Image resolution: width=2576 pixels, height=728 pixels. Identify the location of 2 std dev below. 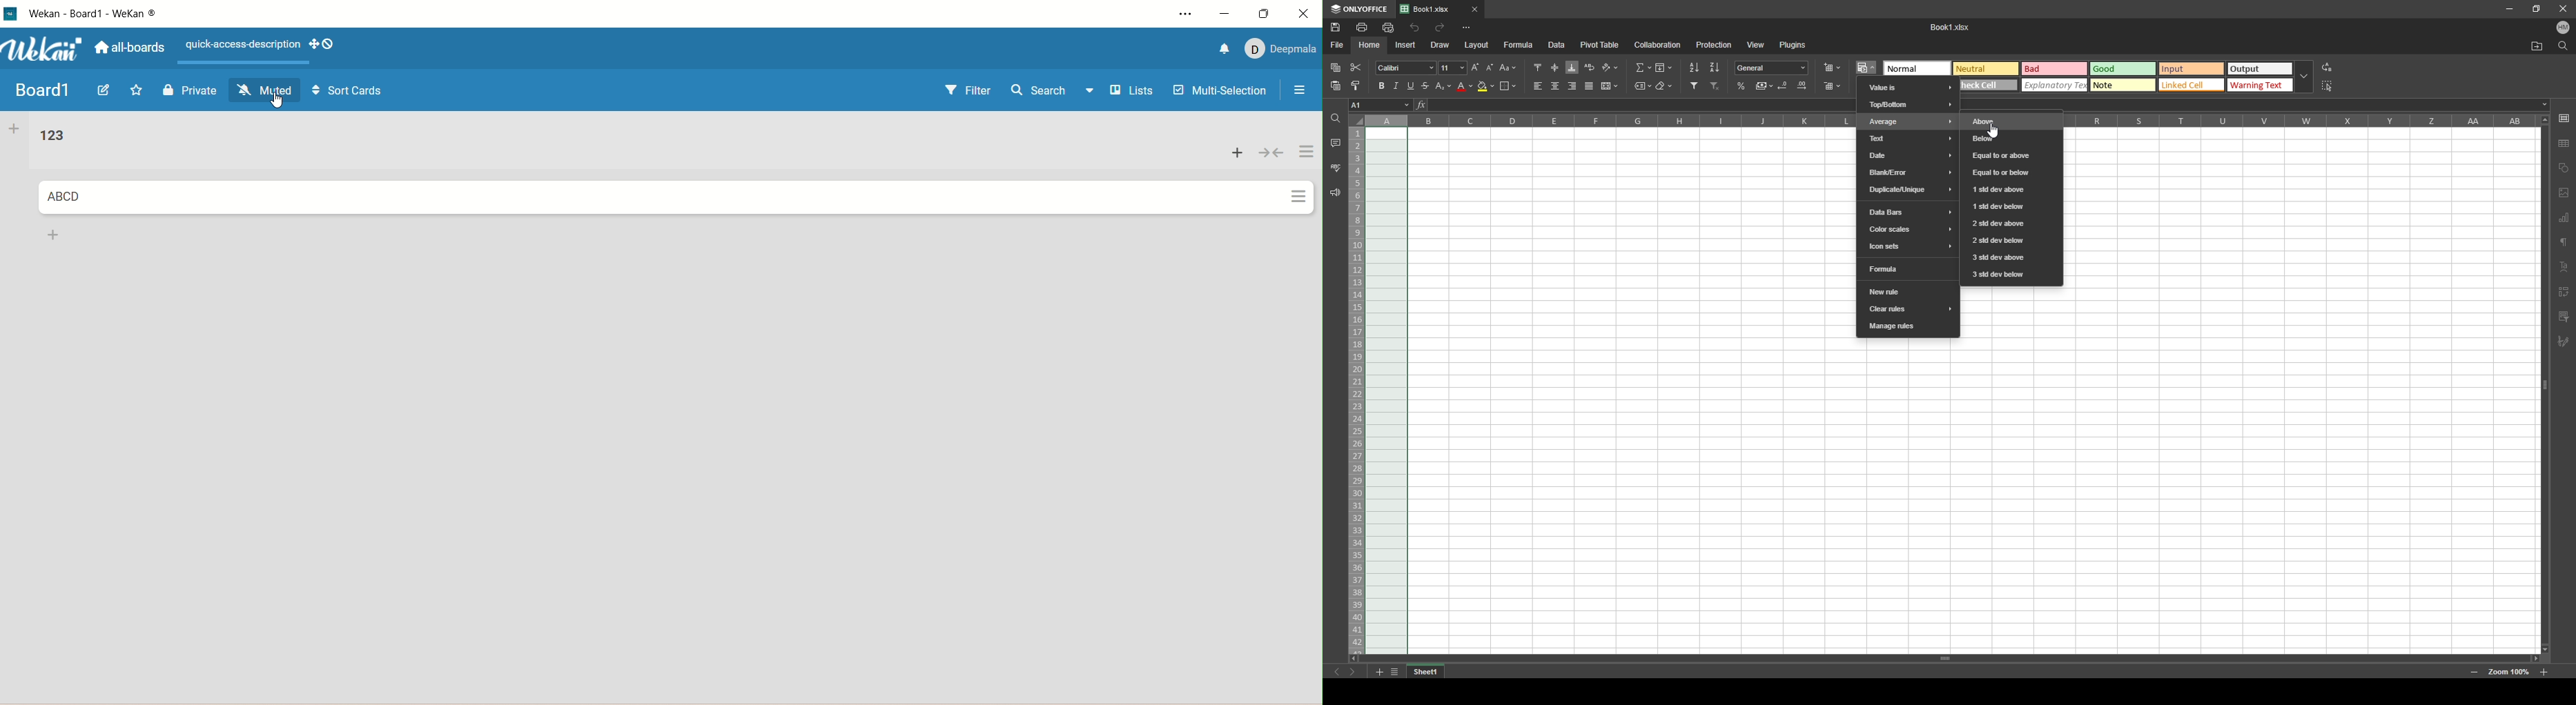
(2010, 240).